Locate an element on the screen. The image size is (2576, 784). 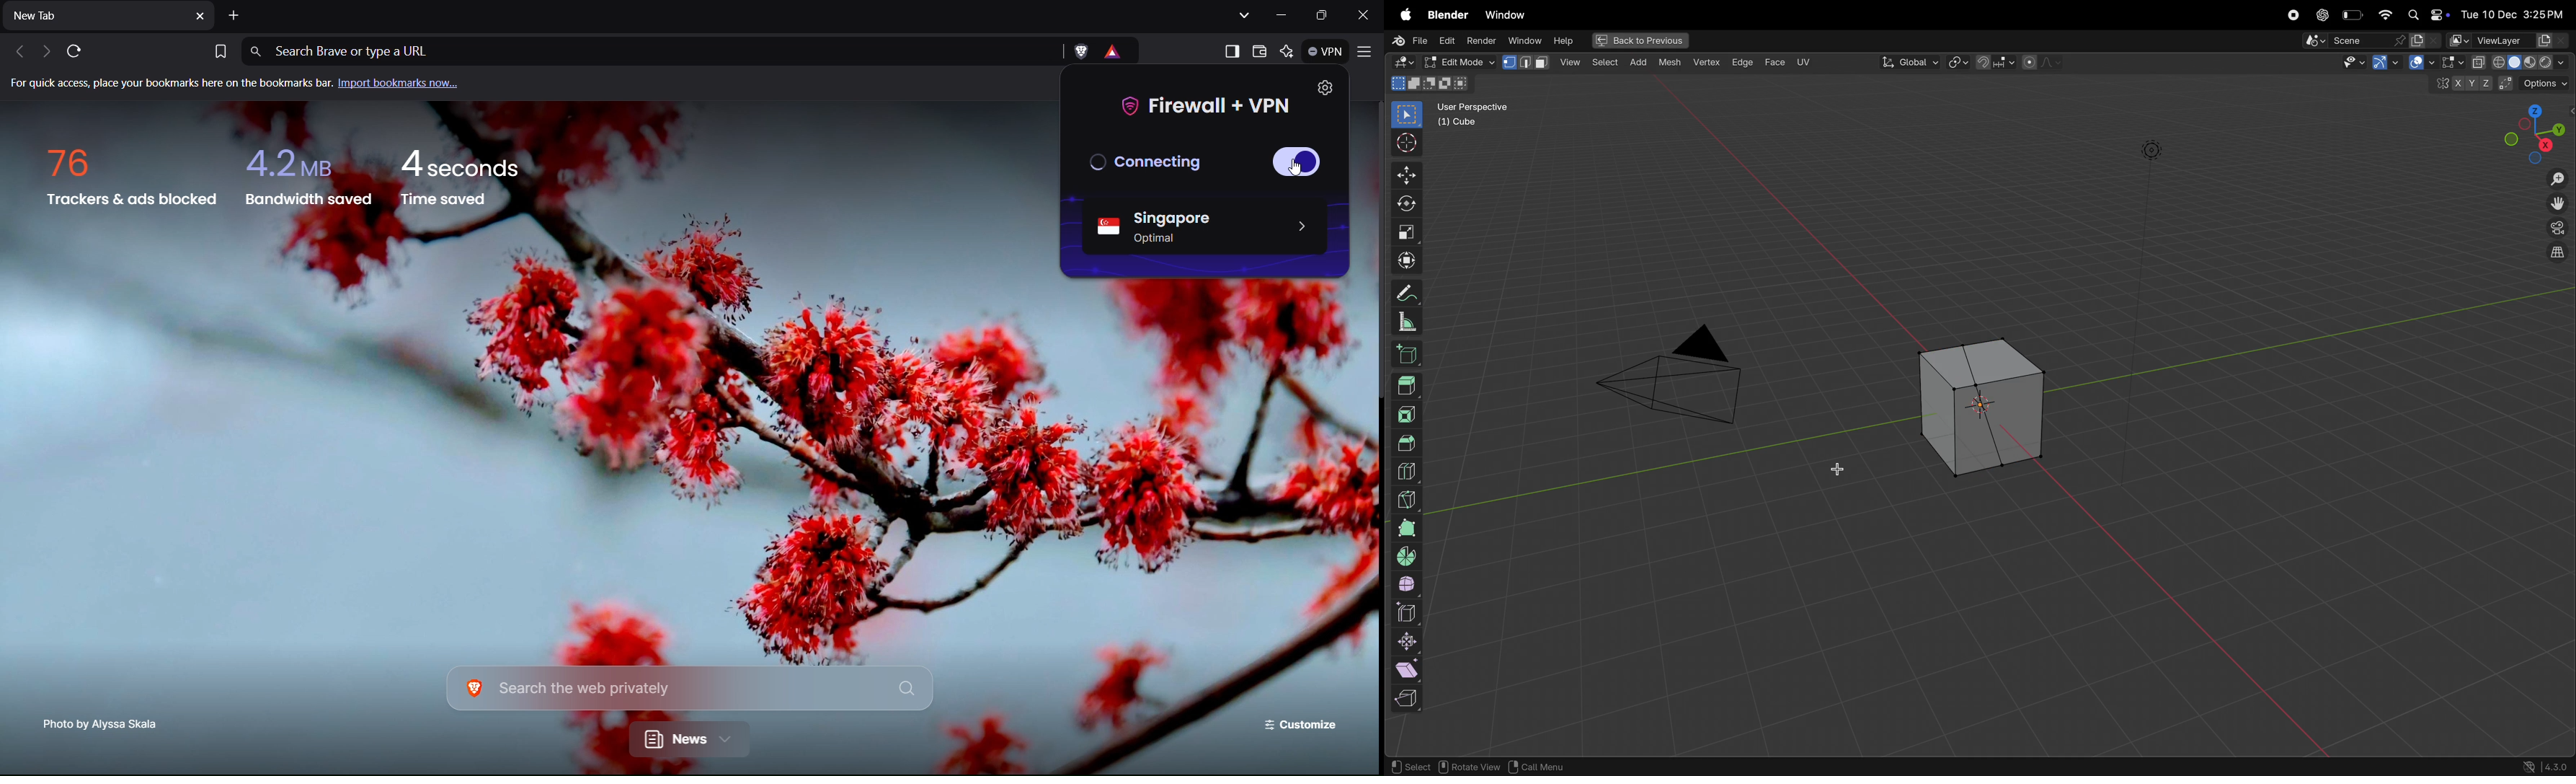
option is located at coordinates (2537, 82).